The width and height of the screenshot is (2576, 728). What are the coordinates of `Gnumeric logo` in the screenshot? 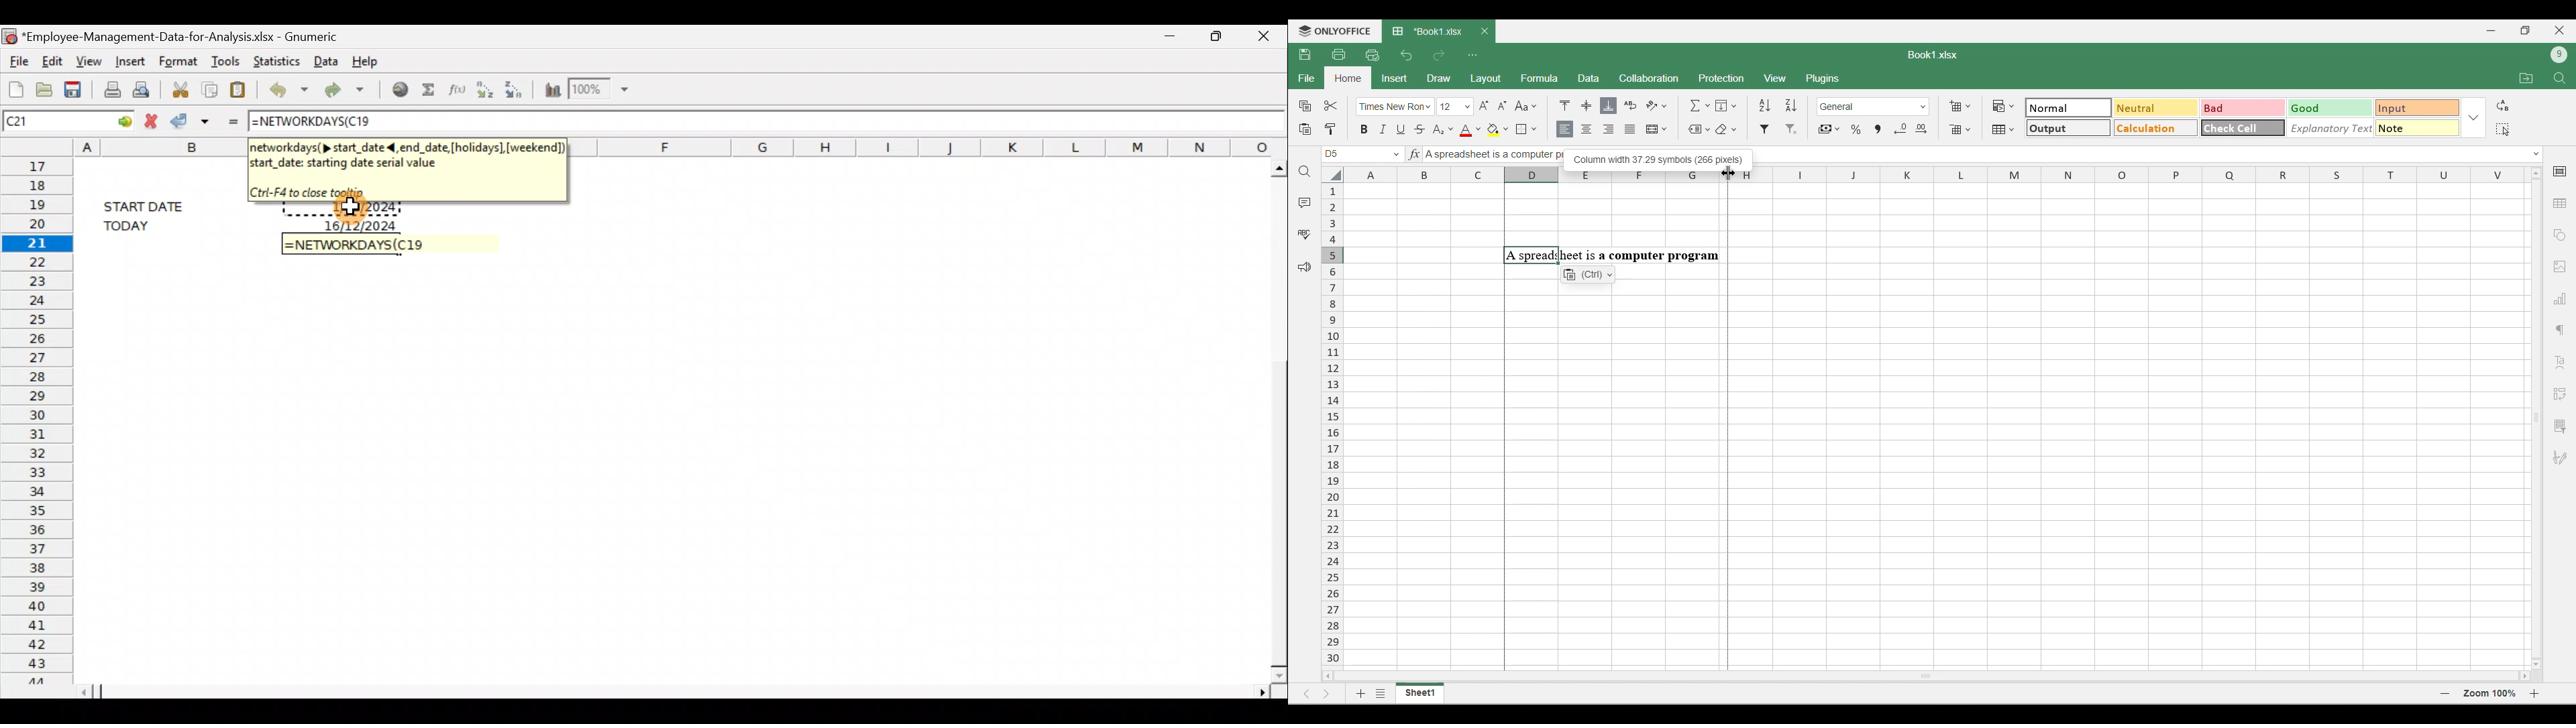 It's located at (9, 34).